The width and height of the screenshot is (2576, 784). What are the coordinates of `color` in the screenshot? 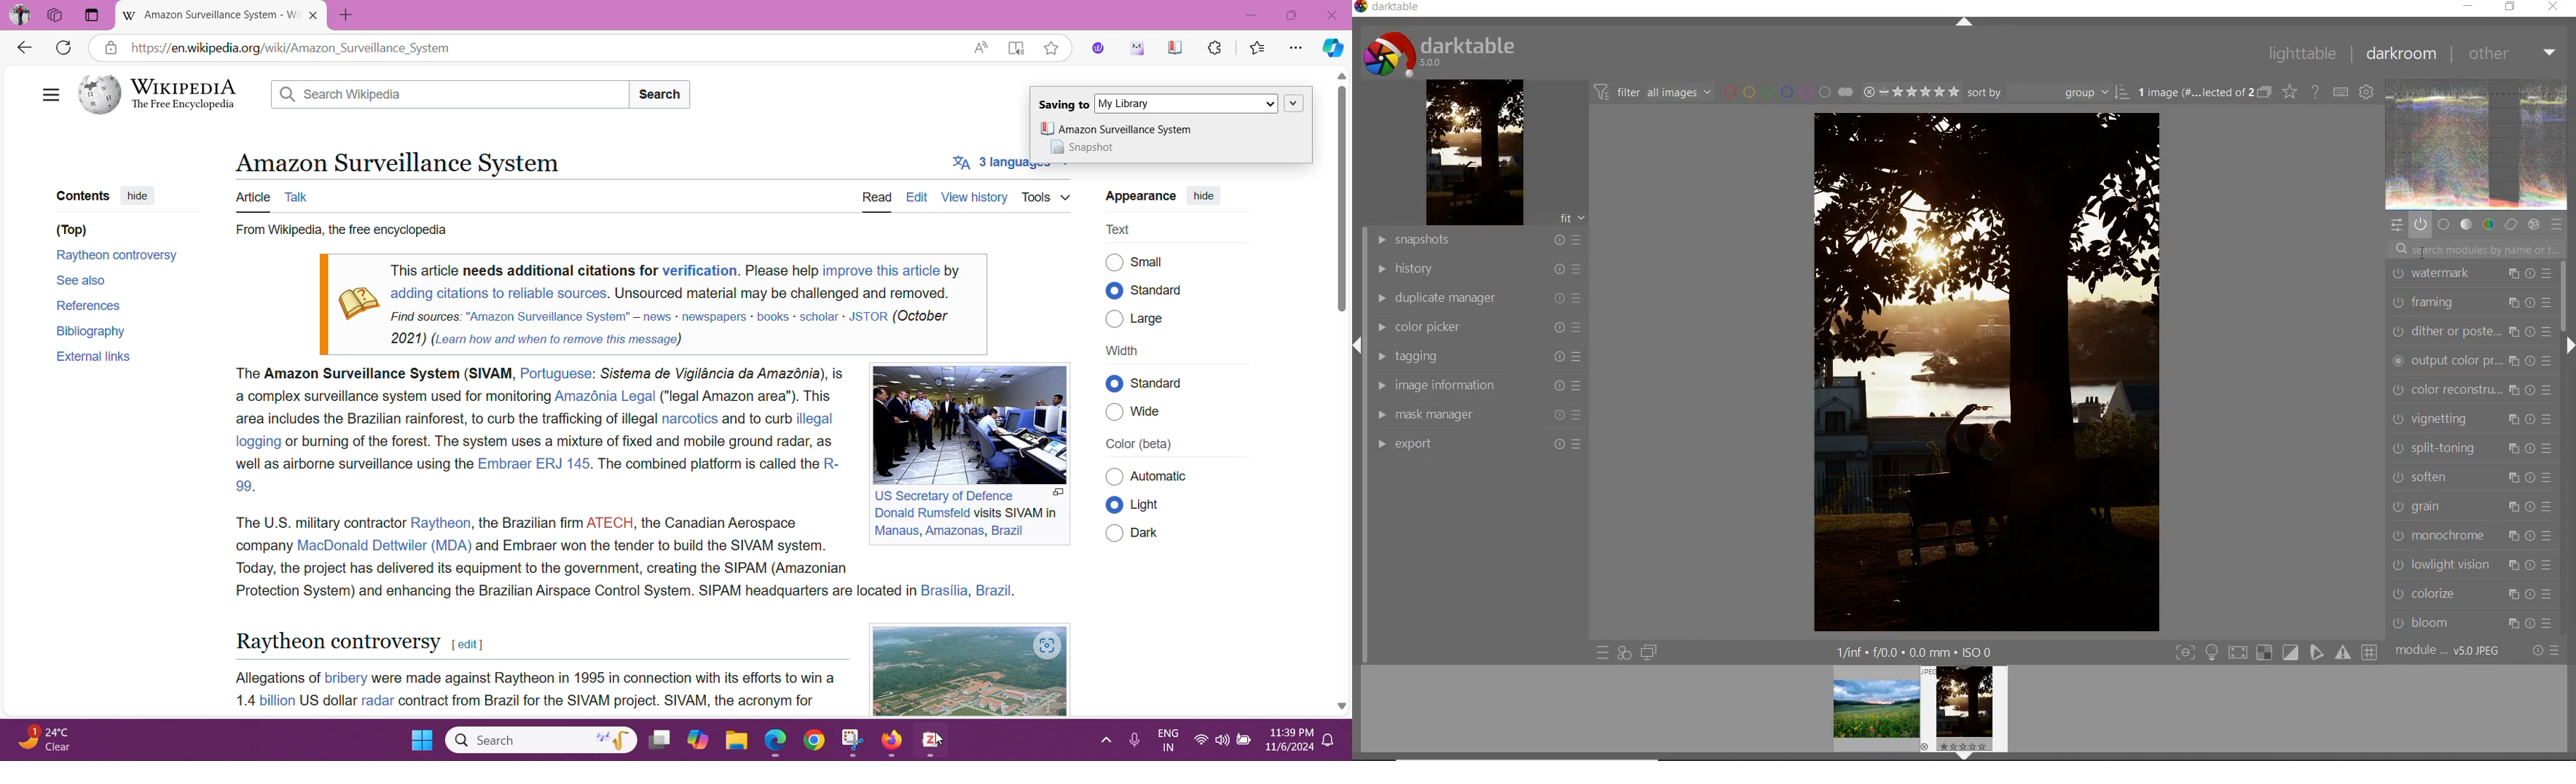 It's located at (2489, 223).